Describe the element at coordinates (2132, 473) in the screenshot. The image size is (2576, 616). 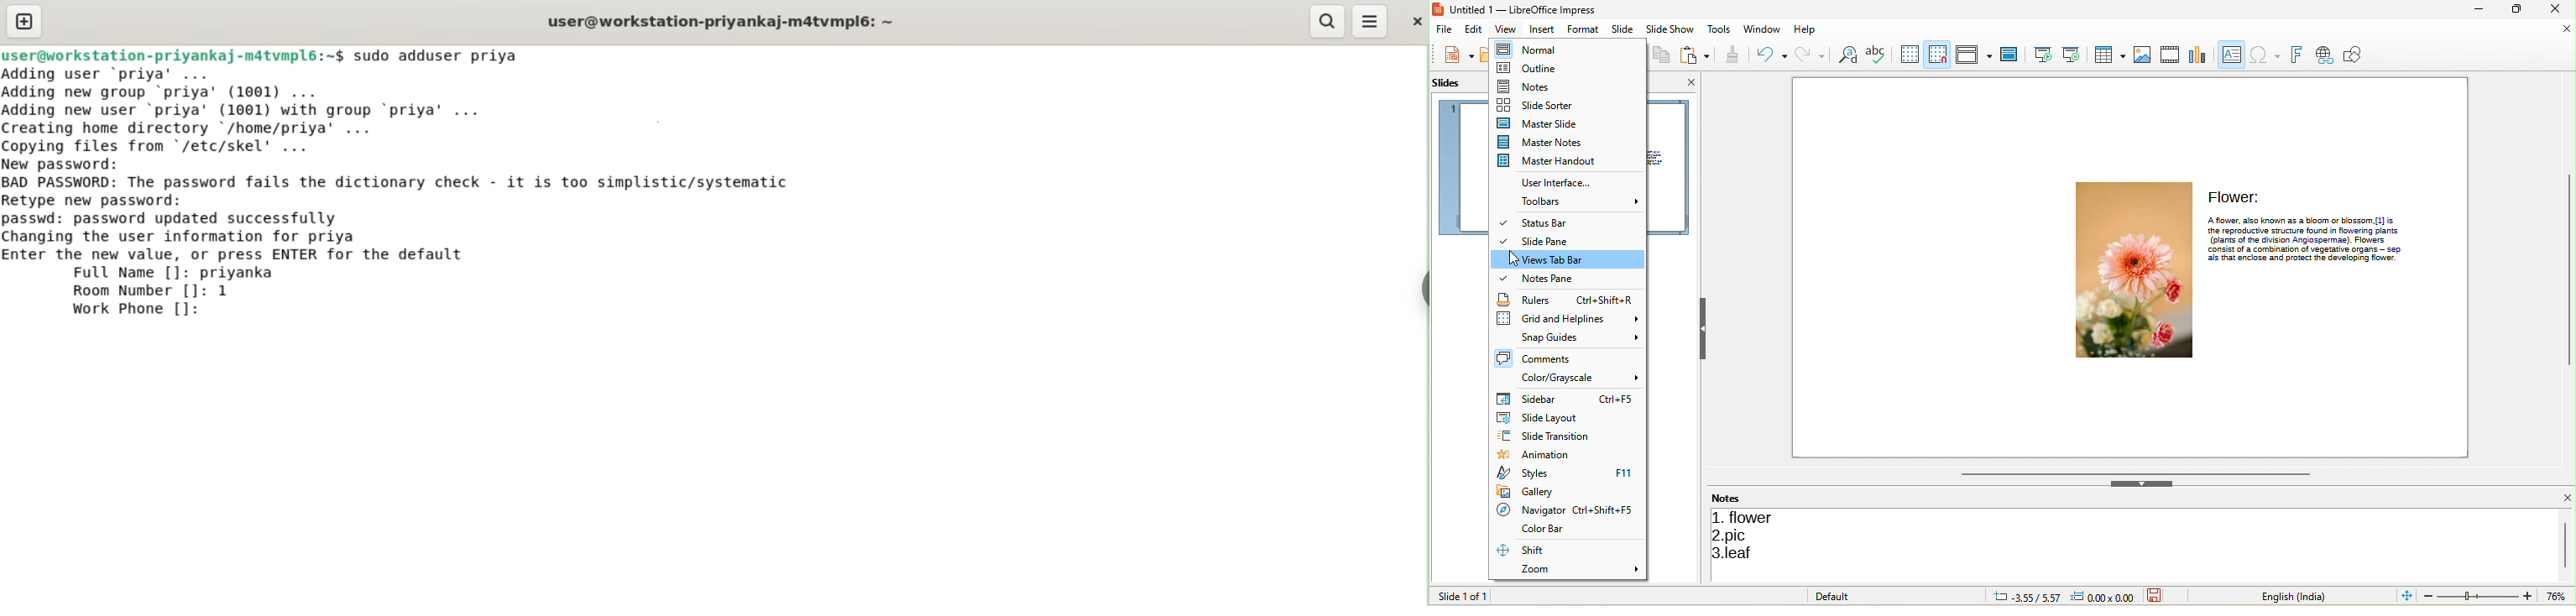
I see `horizontal scroll bar` at that location.